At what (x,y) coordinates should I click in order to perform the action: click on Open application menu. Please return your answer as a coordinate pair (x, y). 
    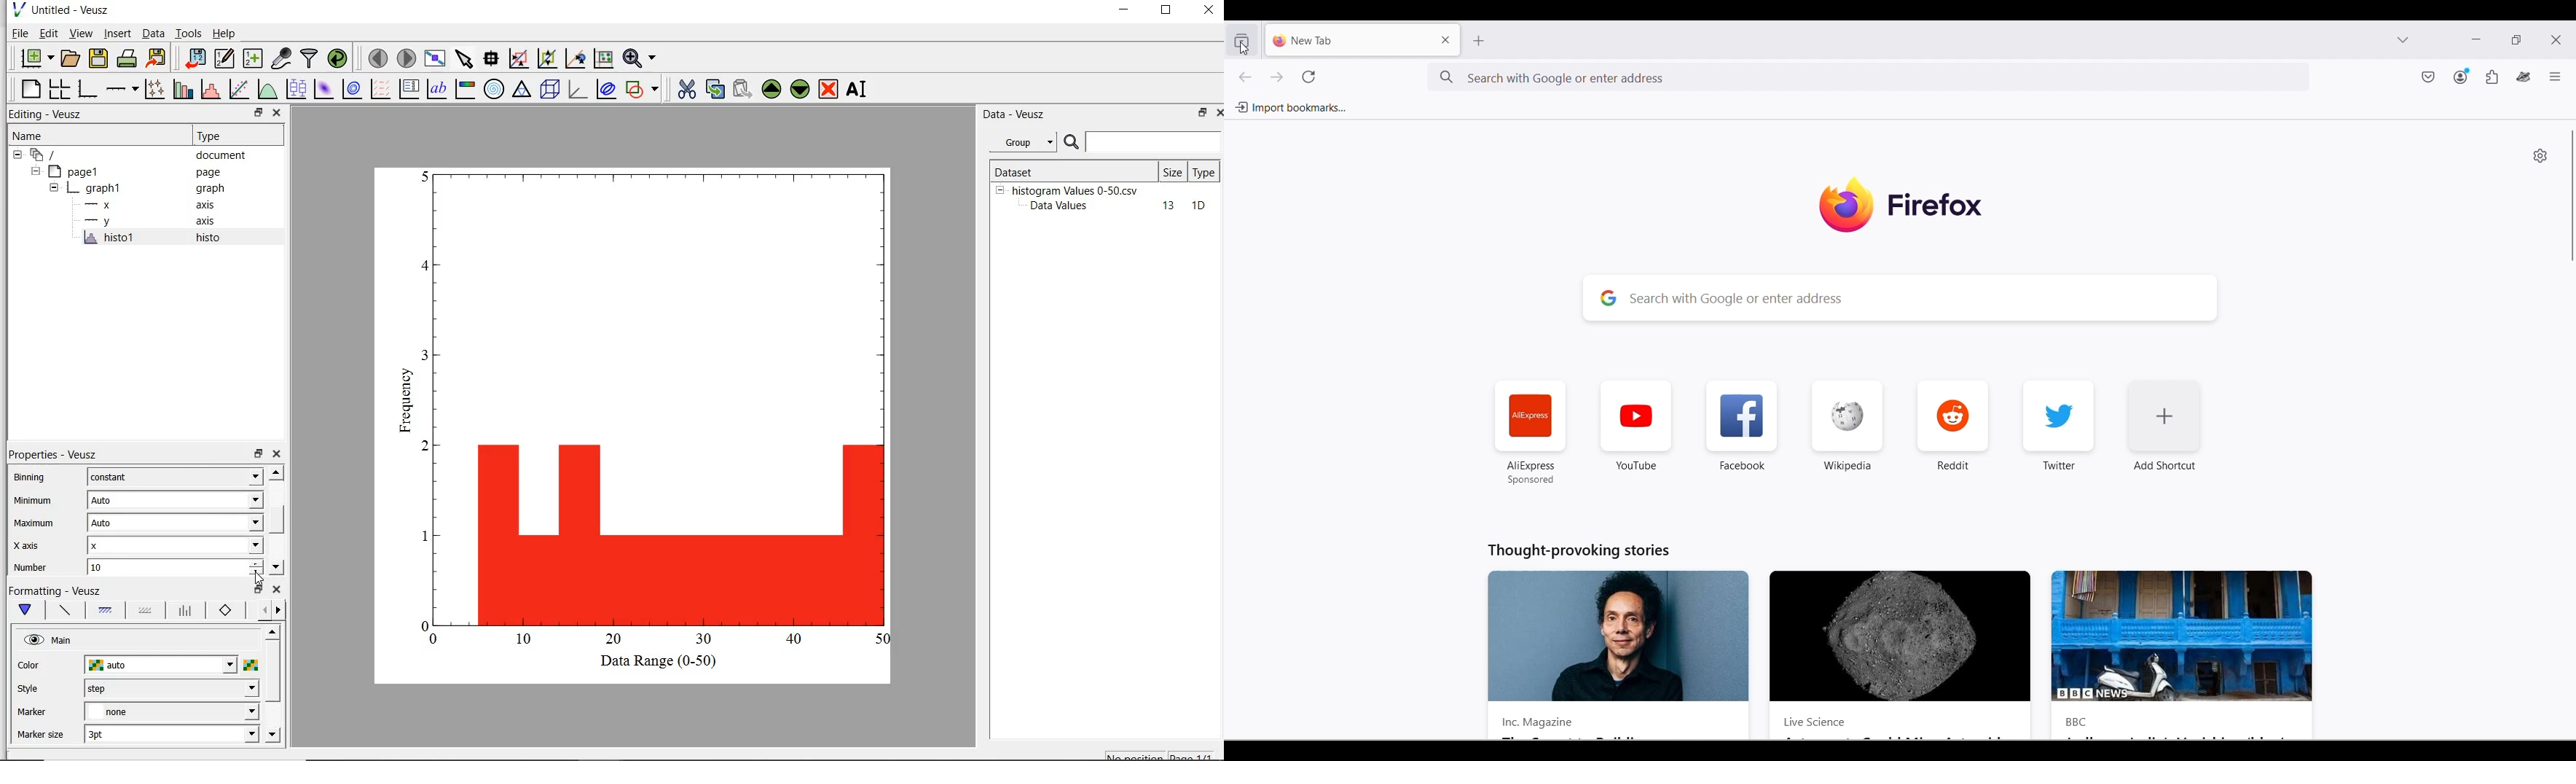
    Looking at the image, I should click on (2555, 76).